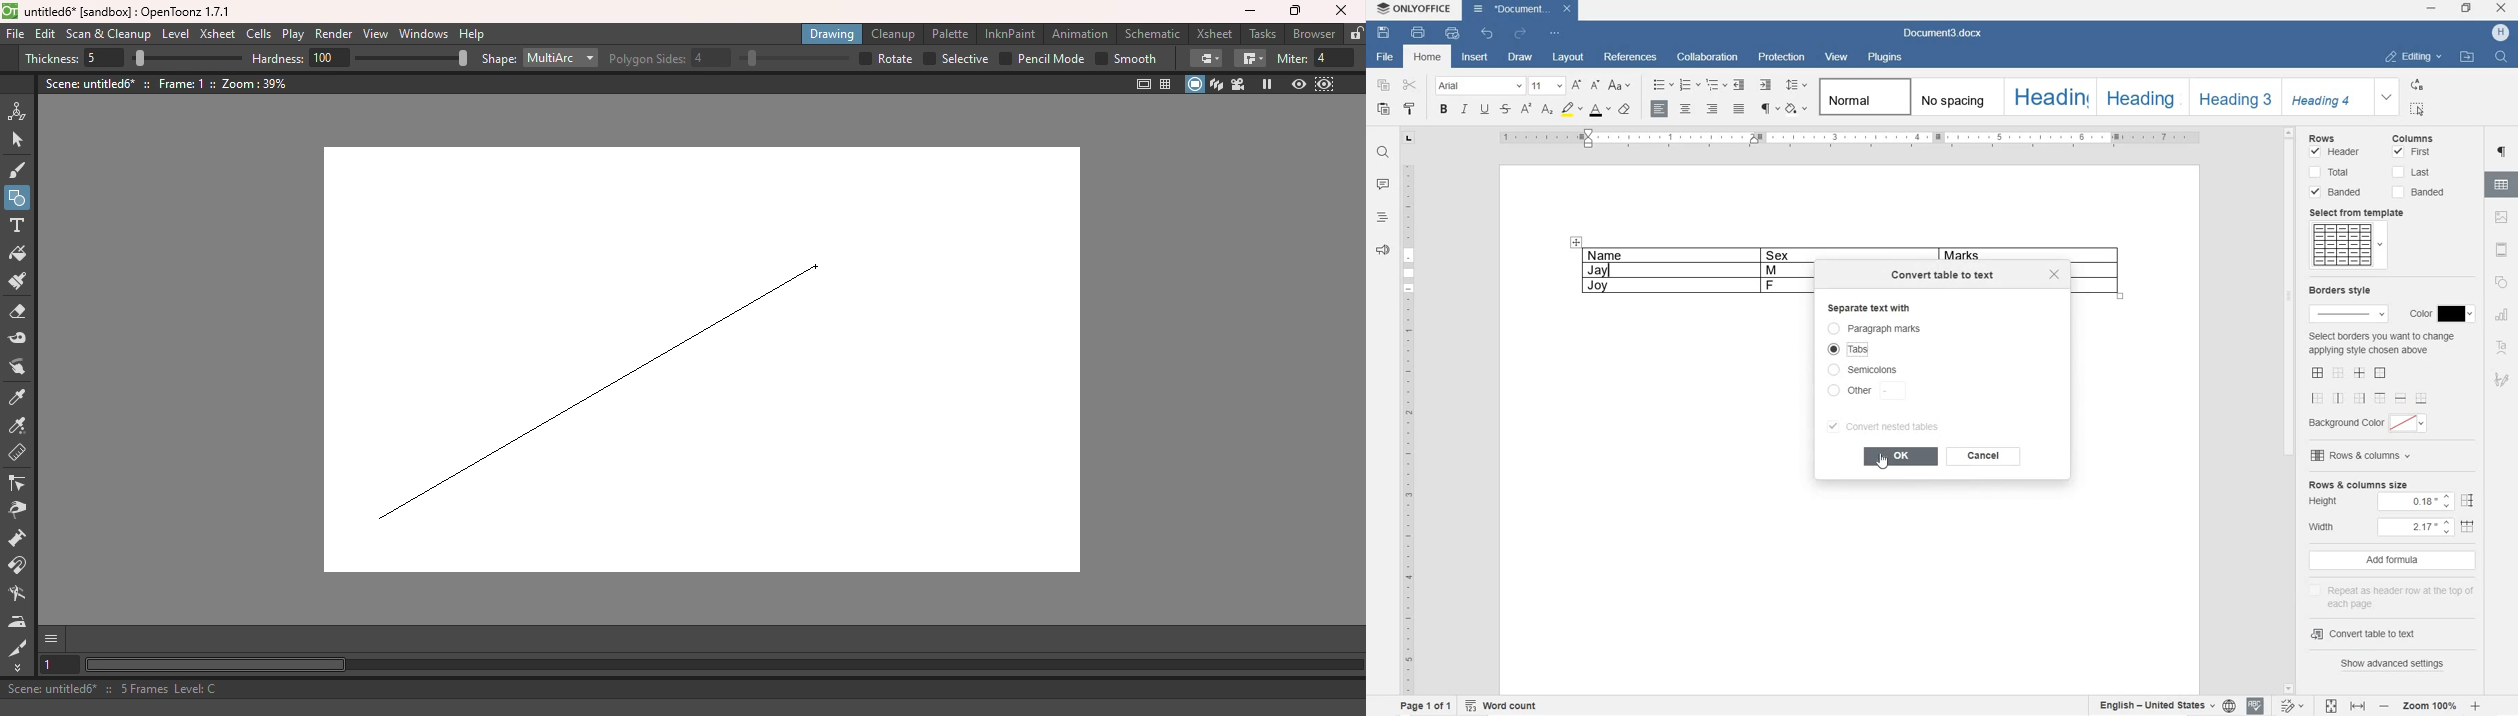 The width and height of the screenshot is (2520, 728). I want to click on PLUGINS, so click(1887, 58).